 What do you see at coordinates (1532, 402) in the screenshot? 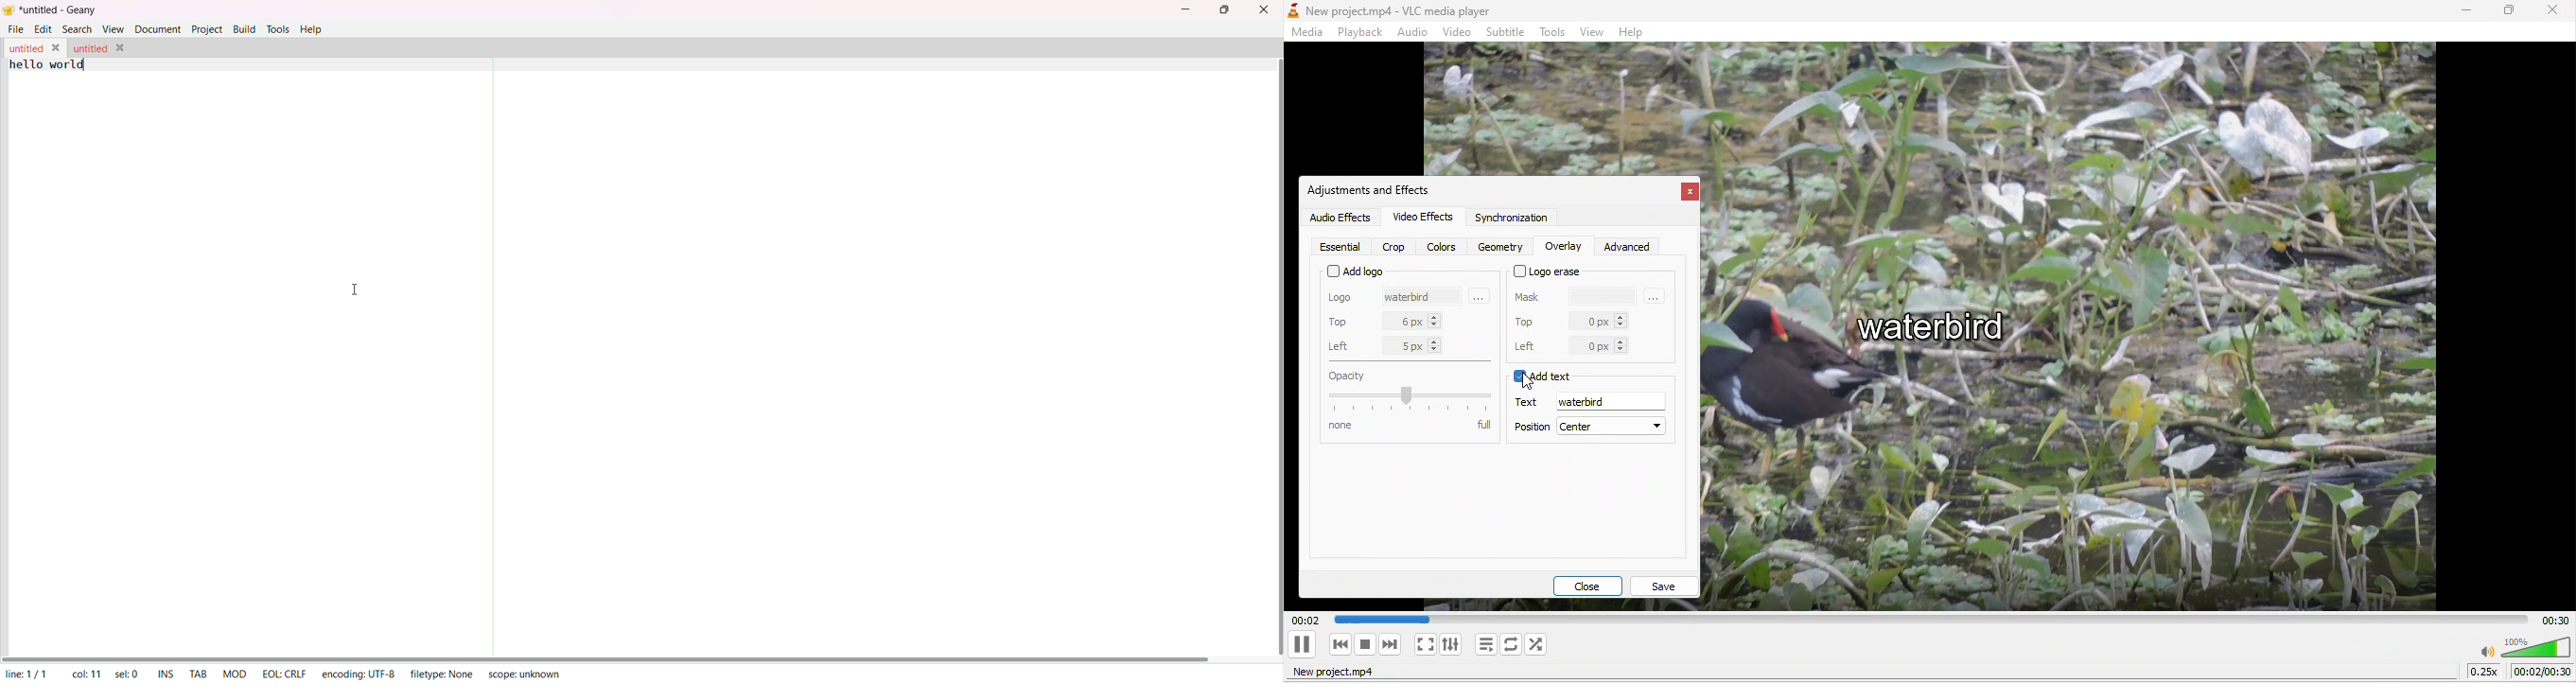
I see `text` at bounding box center [1532, 402].